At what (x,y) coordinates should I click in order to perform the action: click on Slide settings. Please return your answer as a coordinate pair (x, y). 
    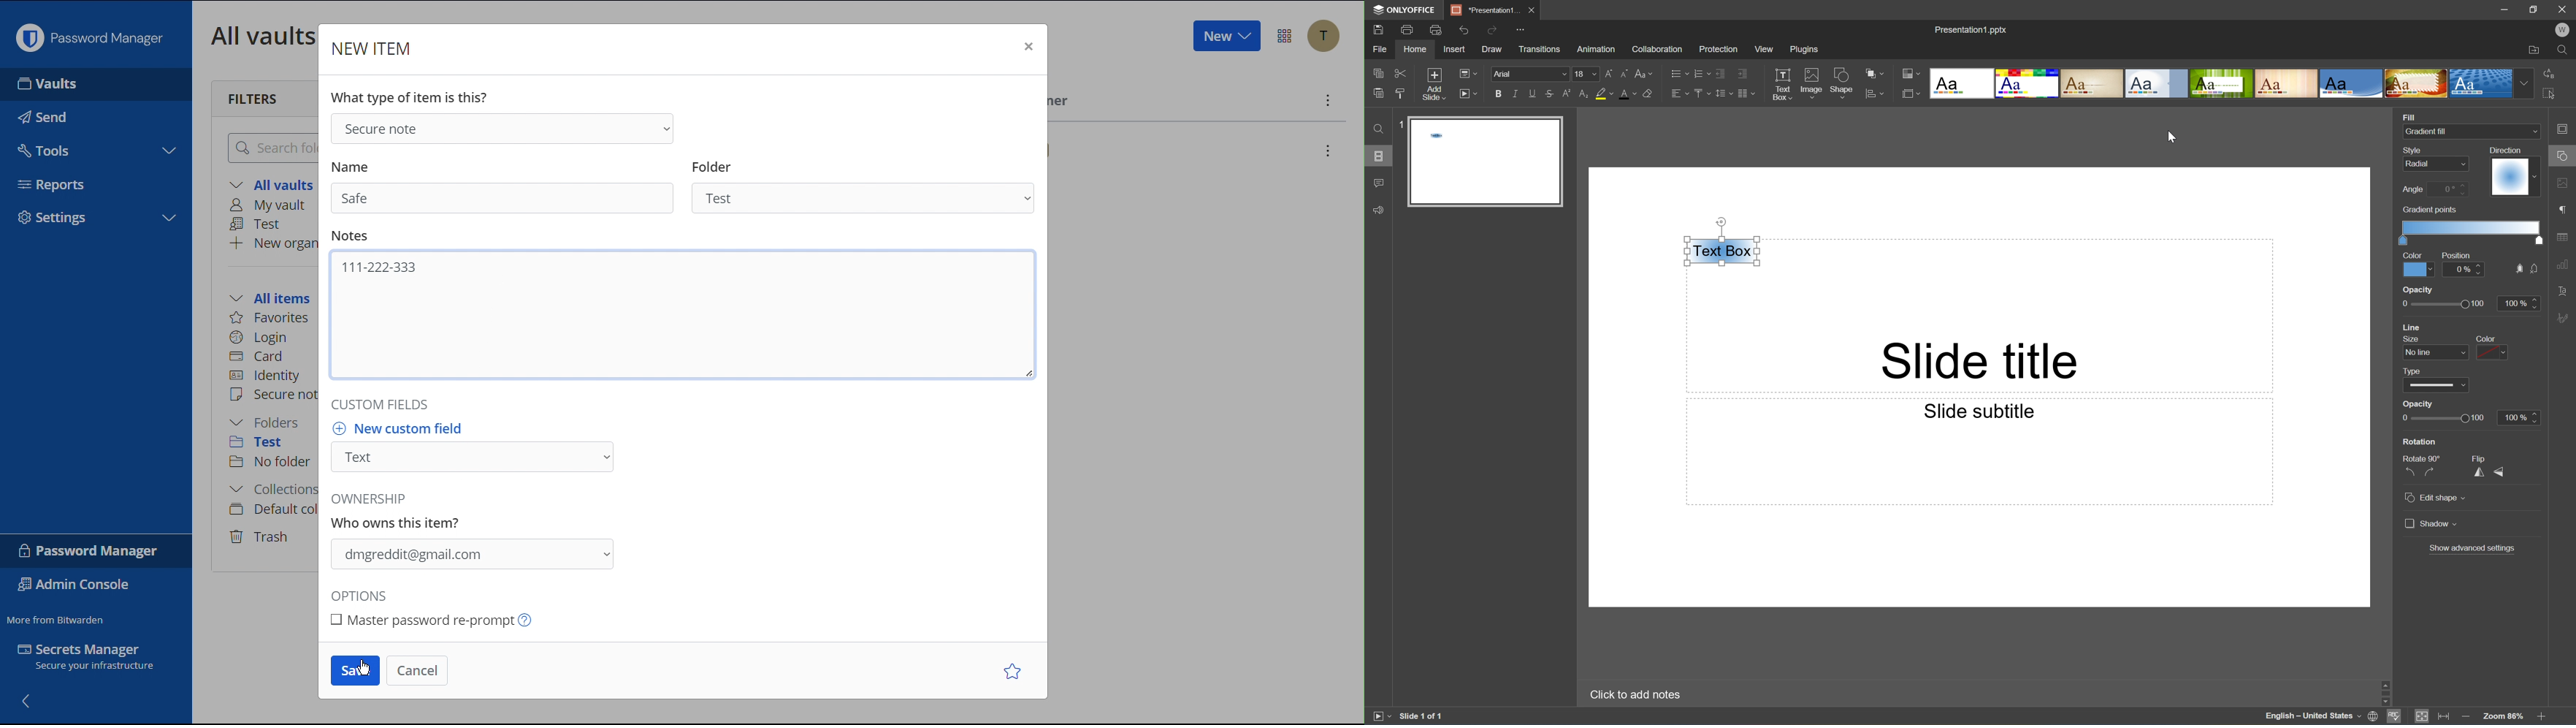
    Looking at the image, I should click on (2567, 129).